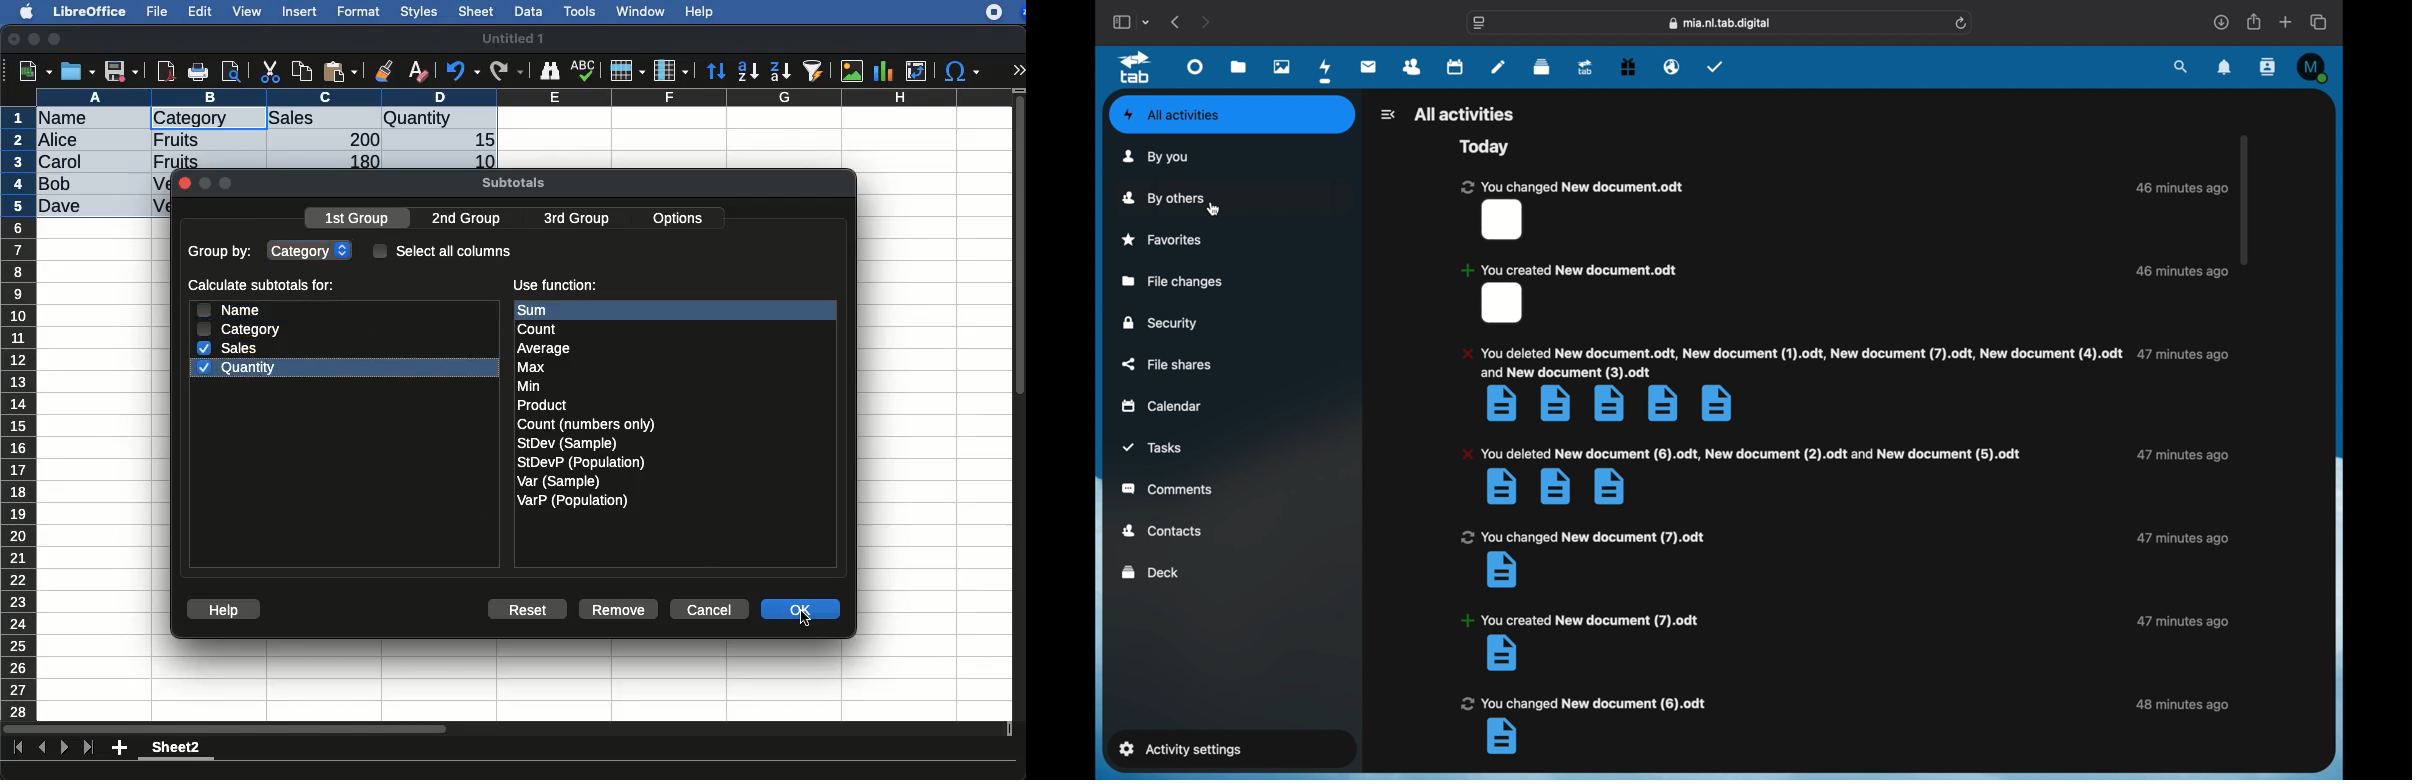 Image resolution: width=2436 pixels, height=784 pixels. What do you see at coordinates (700, 13) in the screenshot?
I see `help` at bounding box center [700, 13].